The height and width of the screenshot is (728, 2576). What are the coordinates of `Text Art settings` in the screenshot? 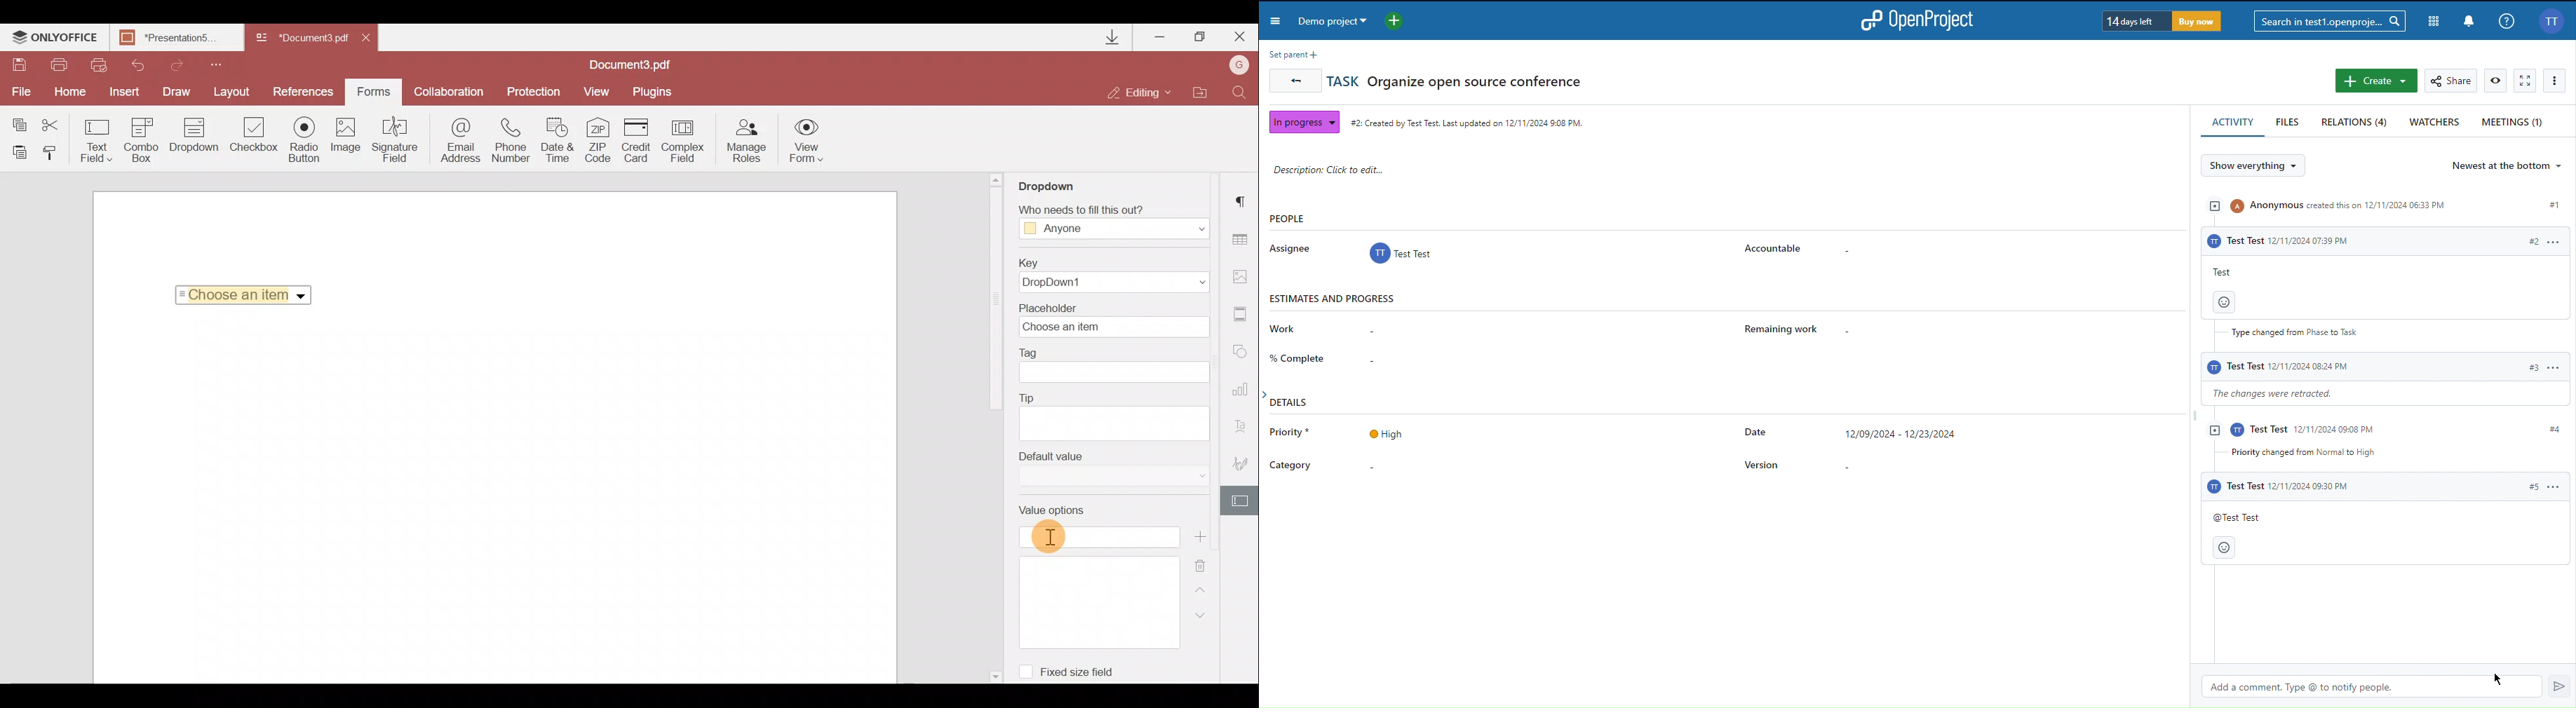 It's located at (1244, 430).